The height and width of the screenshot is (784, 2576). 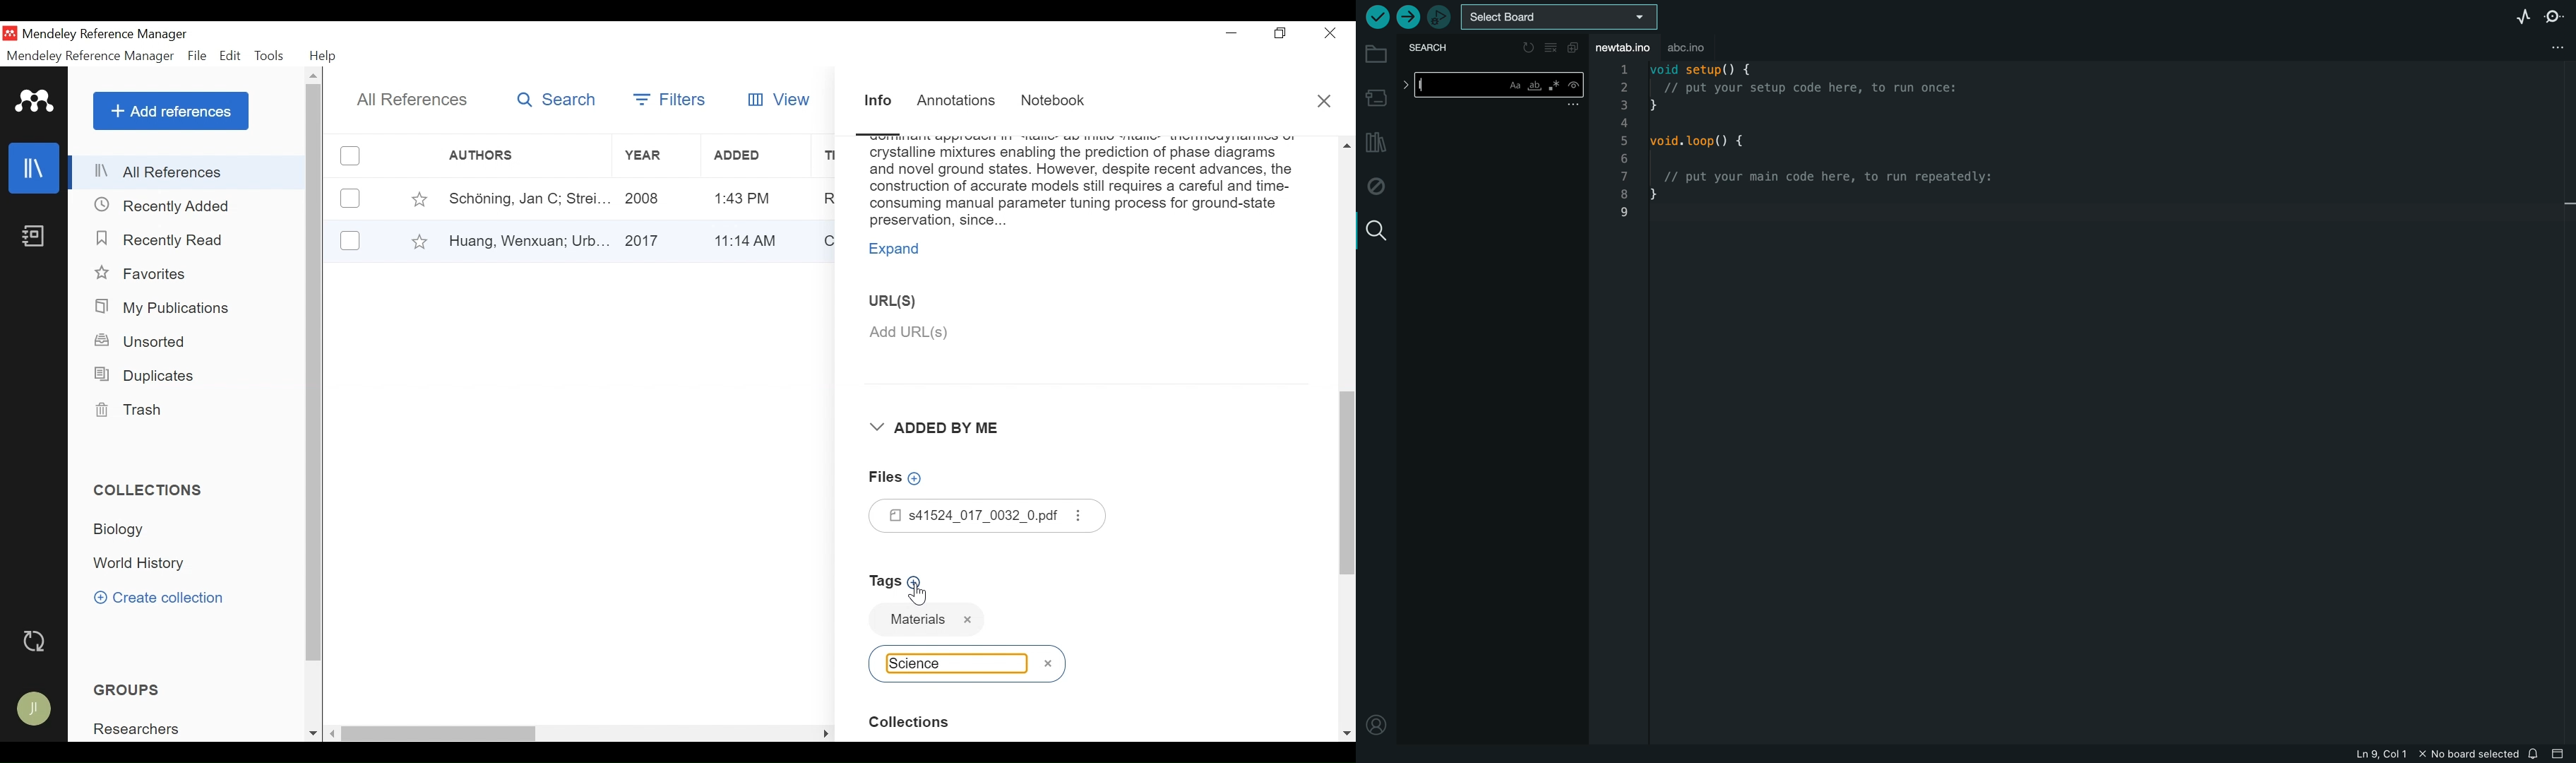 What do you see at coordinates (350, 156) in the screenshot?
I see `(un)select all` at bounding box center [350, 156].